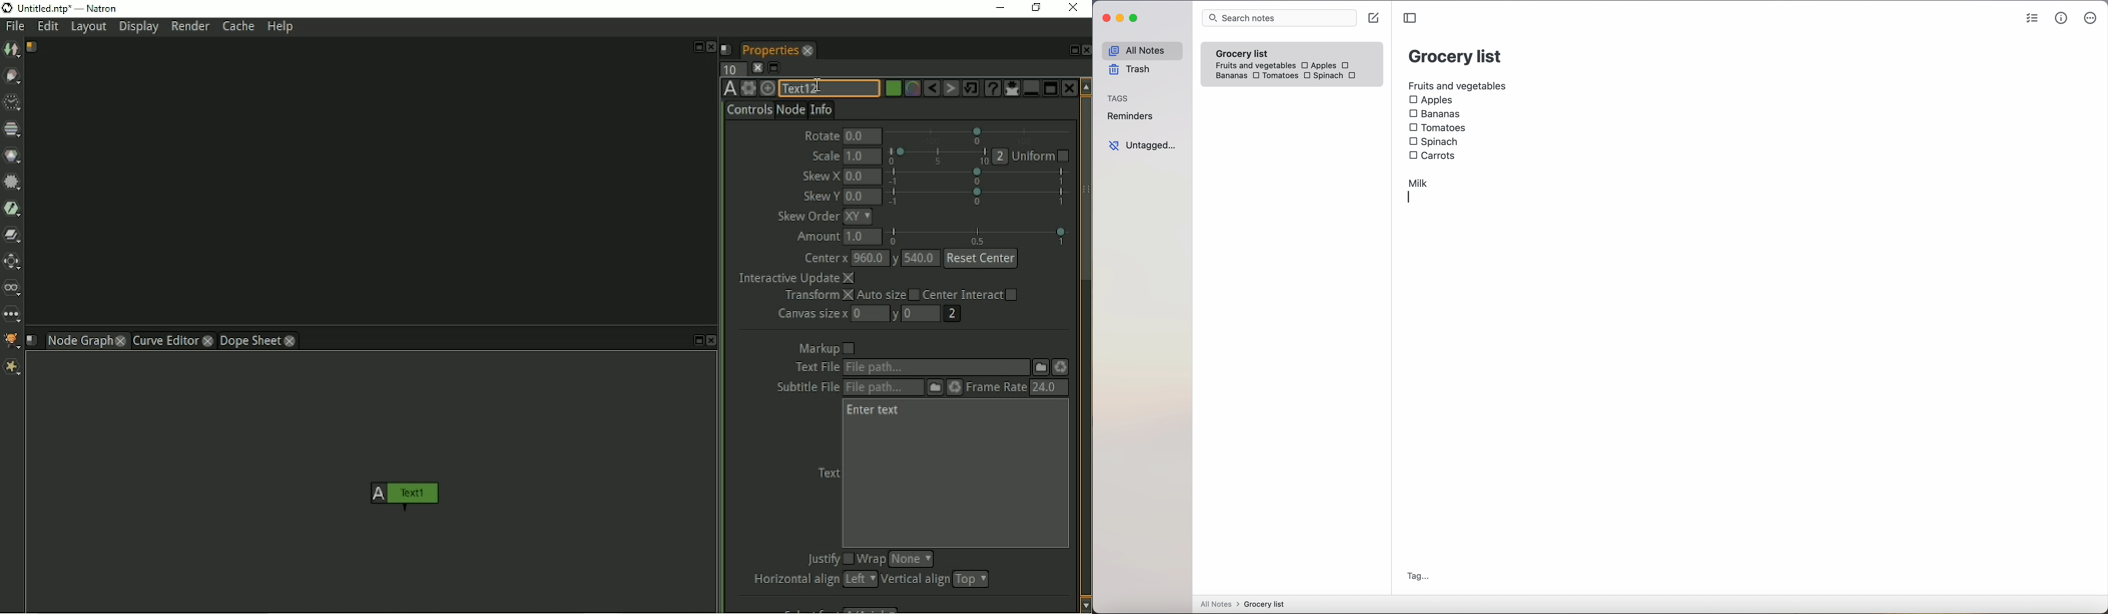  Describe the element at coordinates (1375, 19) in the screenshot. I see `click on create note` at that location.